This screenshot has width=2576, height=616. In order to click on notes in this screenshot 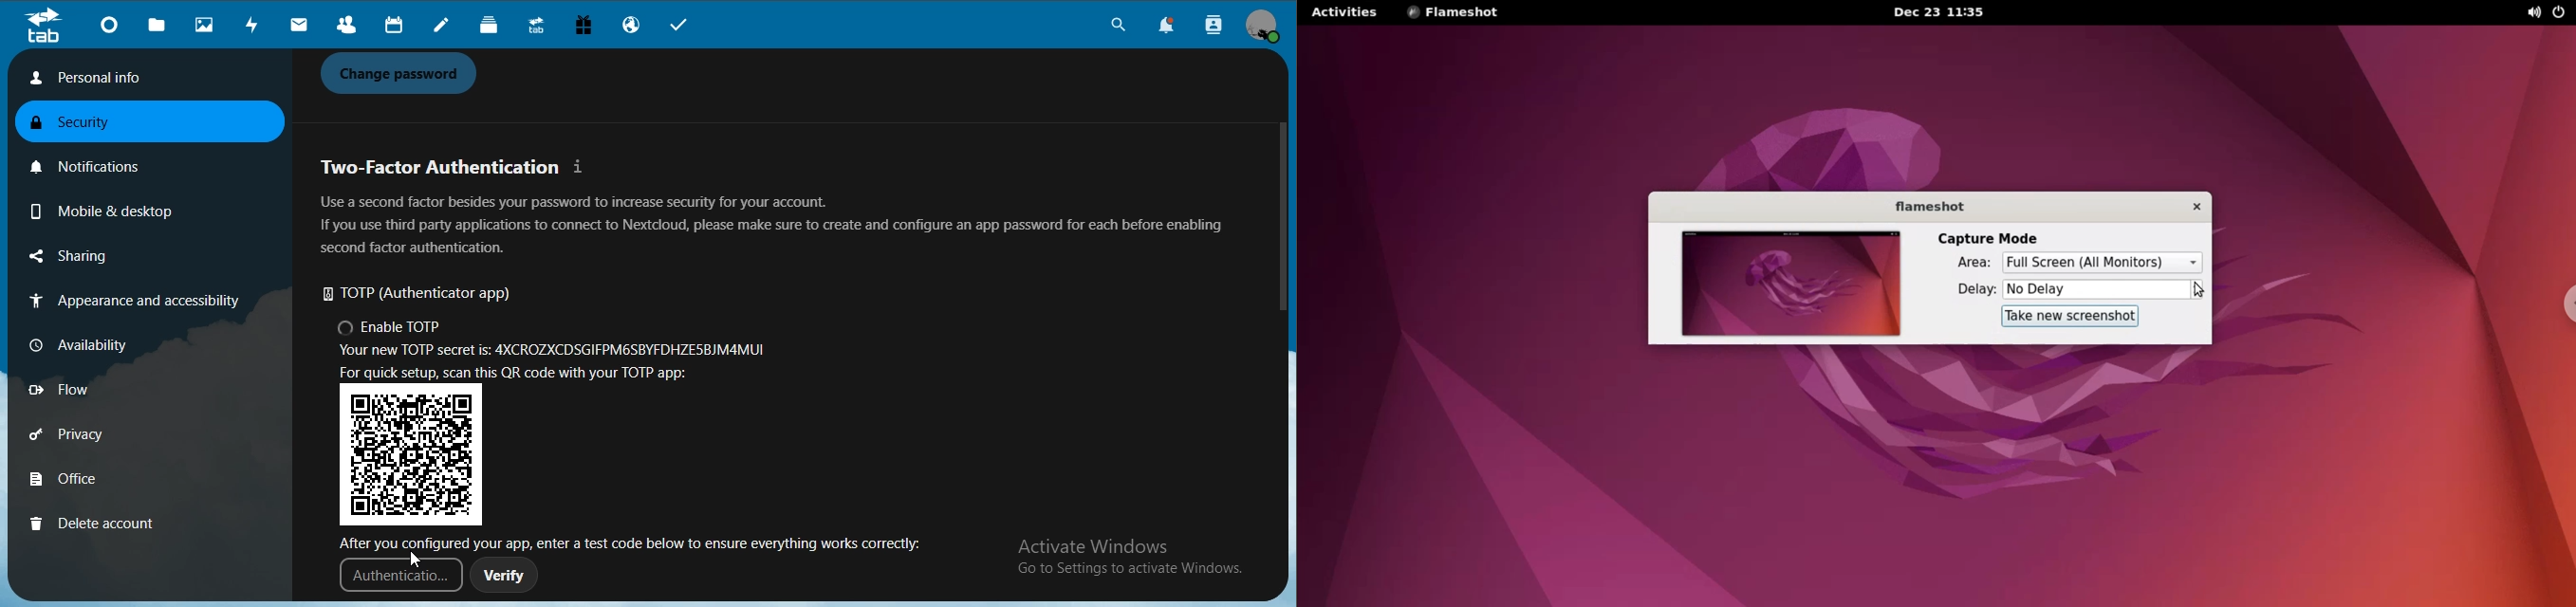, I will do `click(444, 27)`.